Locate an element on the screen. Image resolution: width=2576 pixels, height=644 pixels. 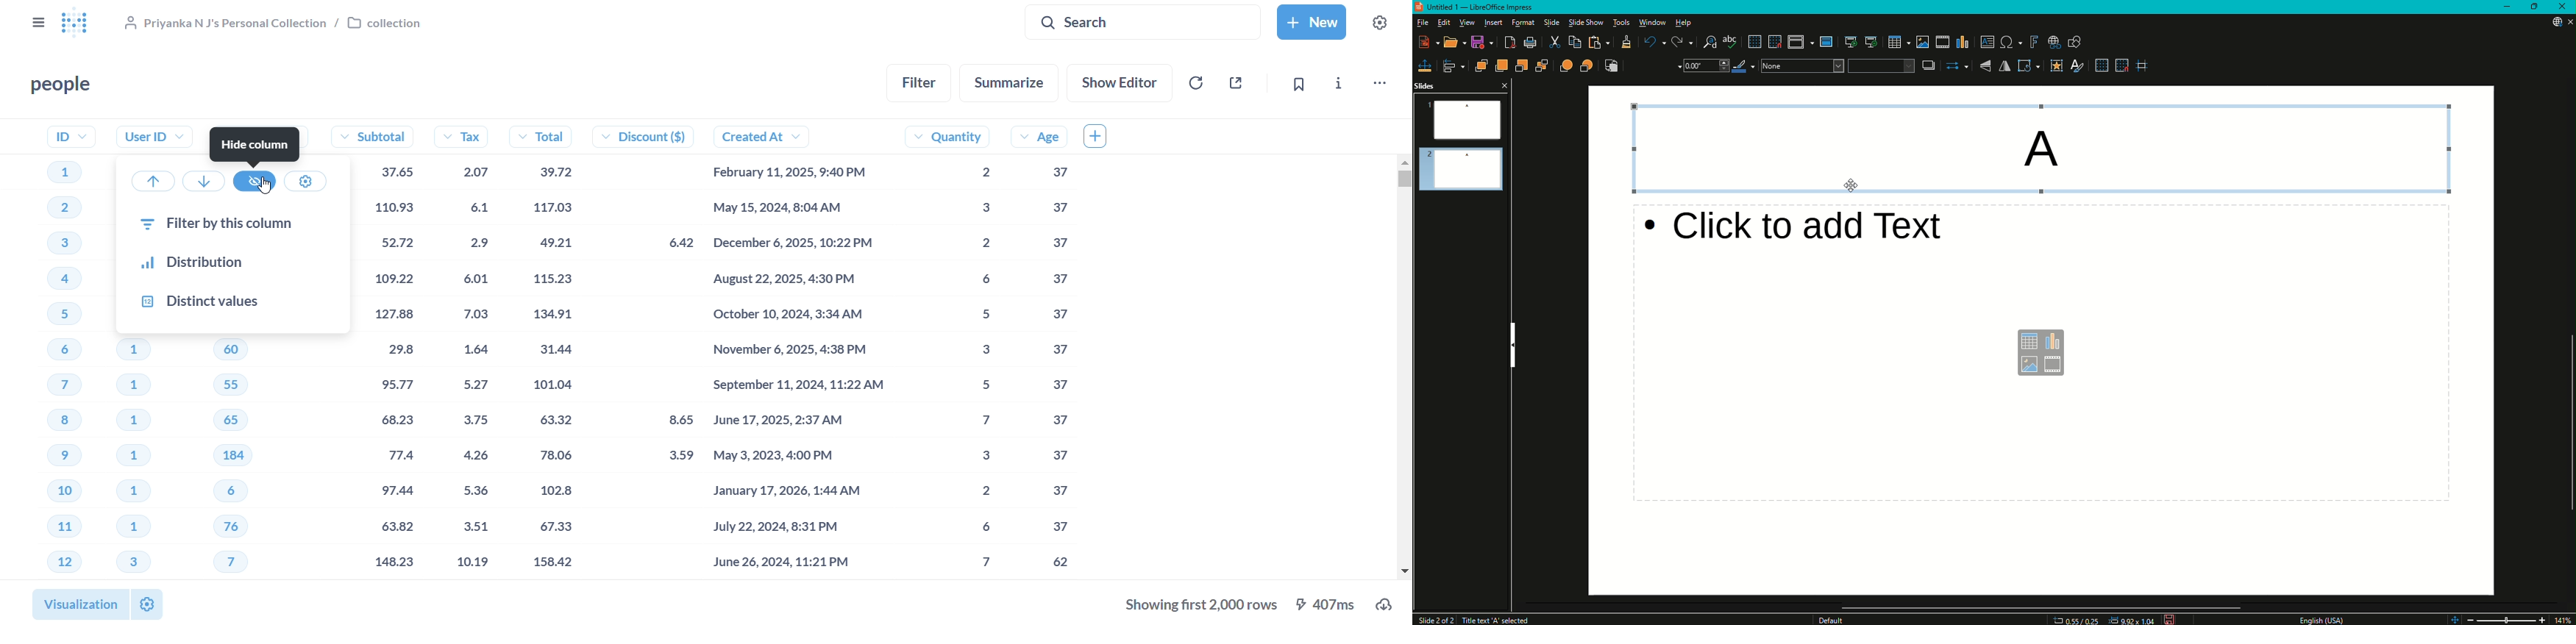
distinct values is located at coordinates (237, 301).